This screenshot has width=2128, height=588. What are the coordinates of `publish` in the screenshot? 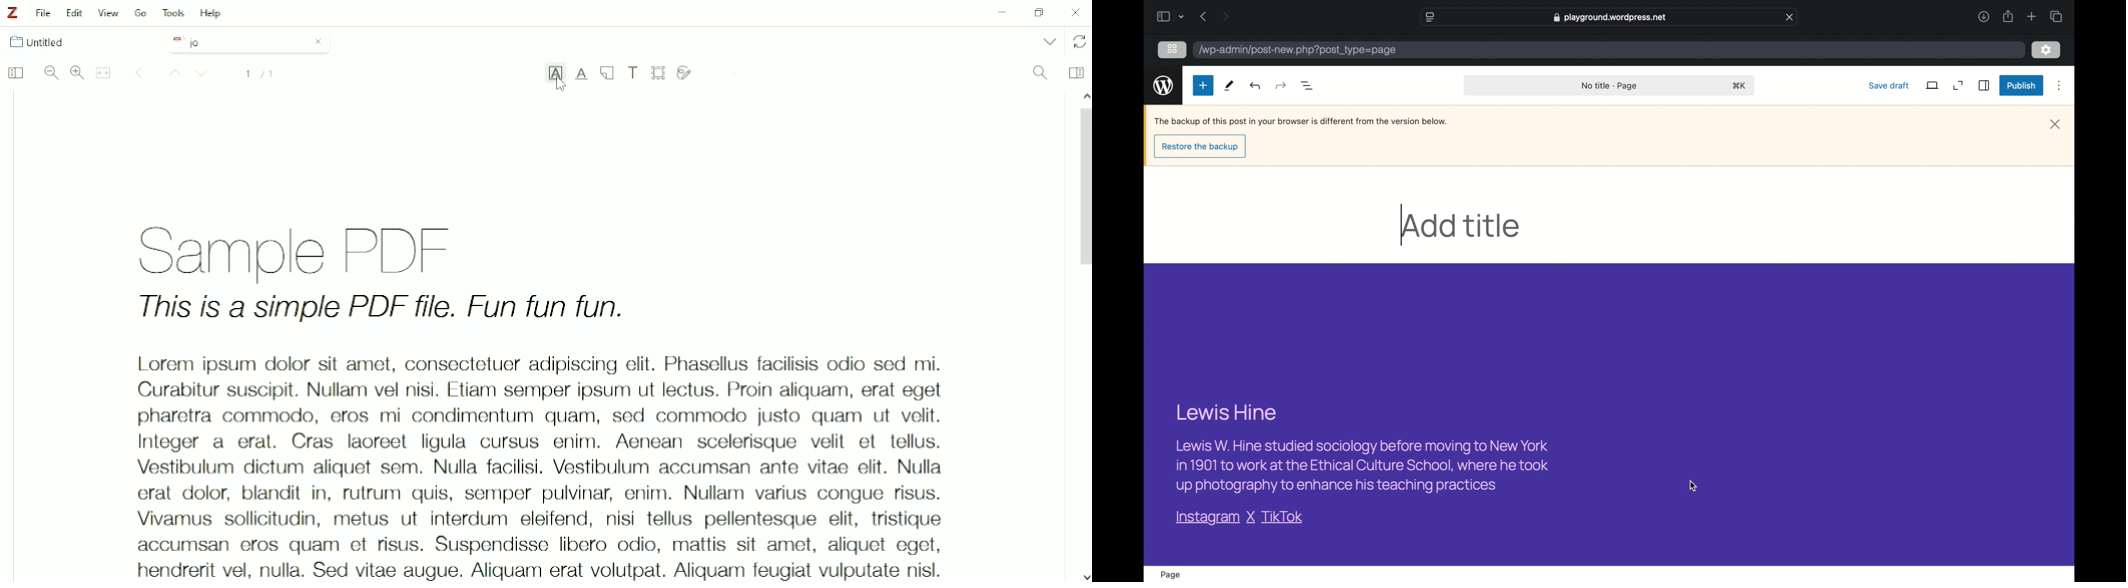 It's located at (2023, 85).